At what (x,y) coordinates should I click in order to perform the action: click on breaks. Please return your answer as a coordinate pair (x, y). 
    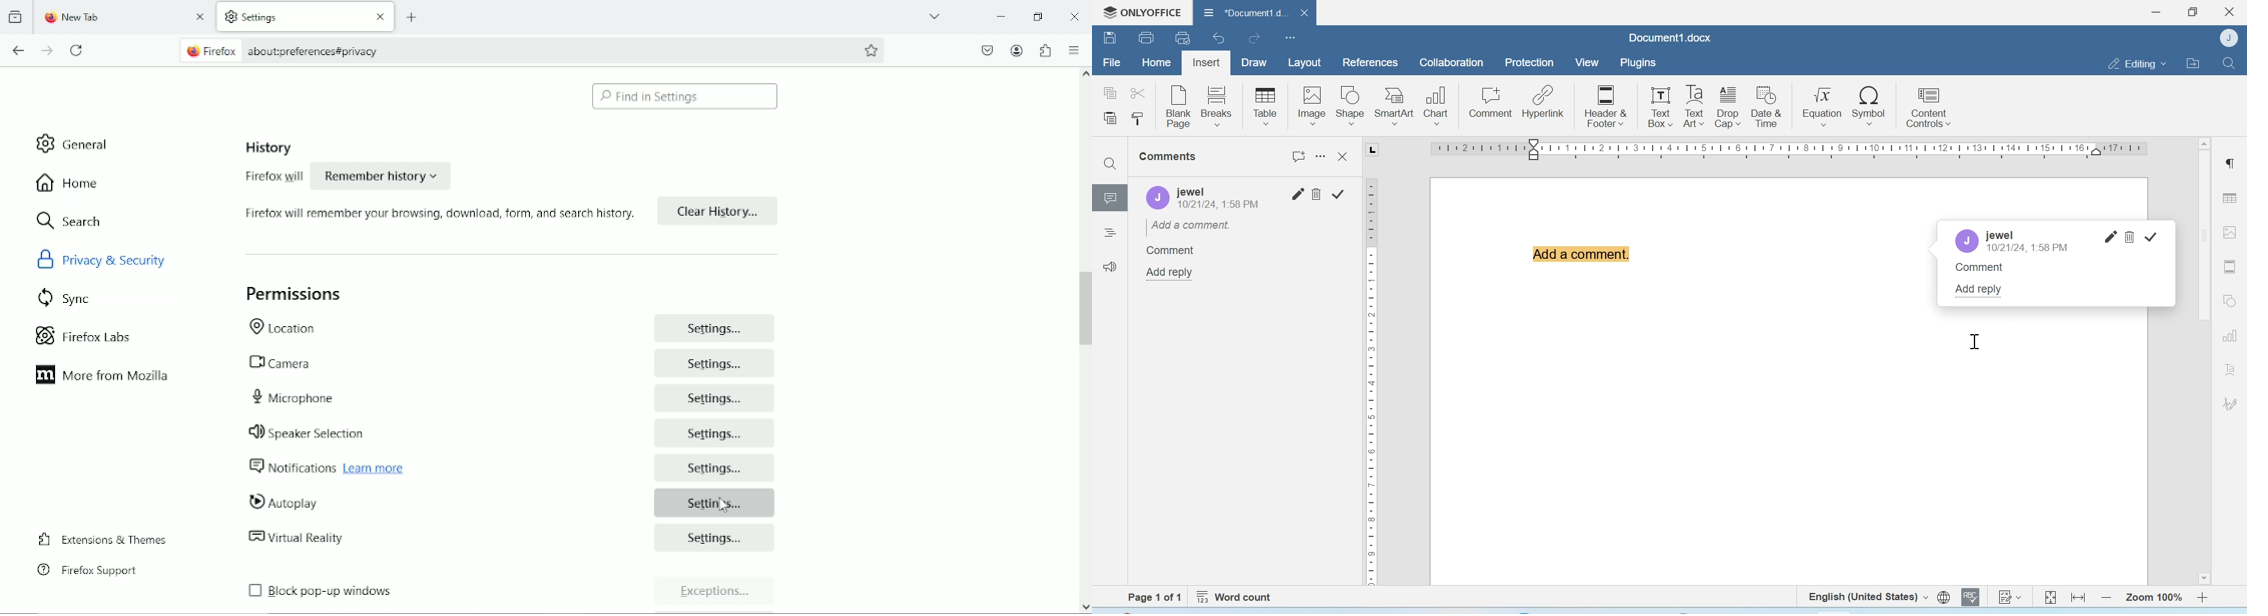
    Looking at the image, I should click on (1217, 105).